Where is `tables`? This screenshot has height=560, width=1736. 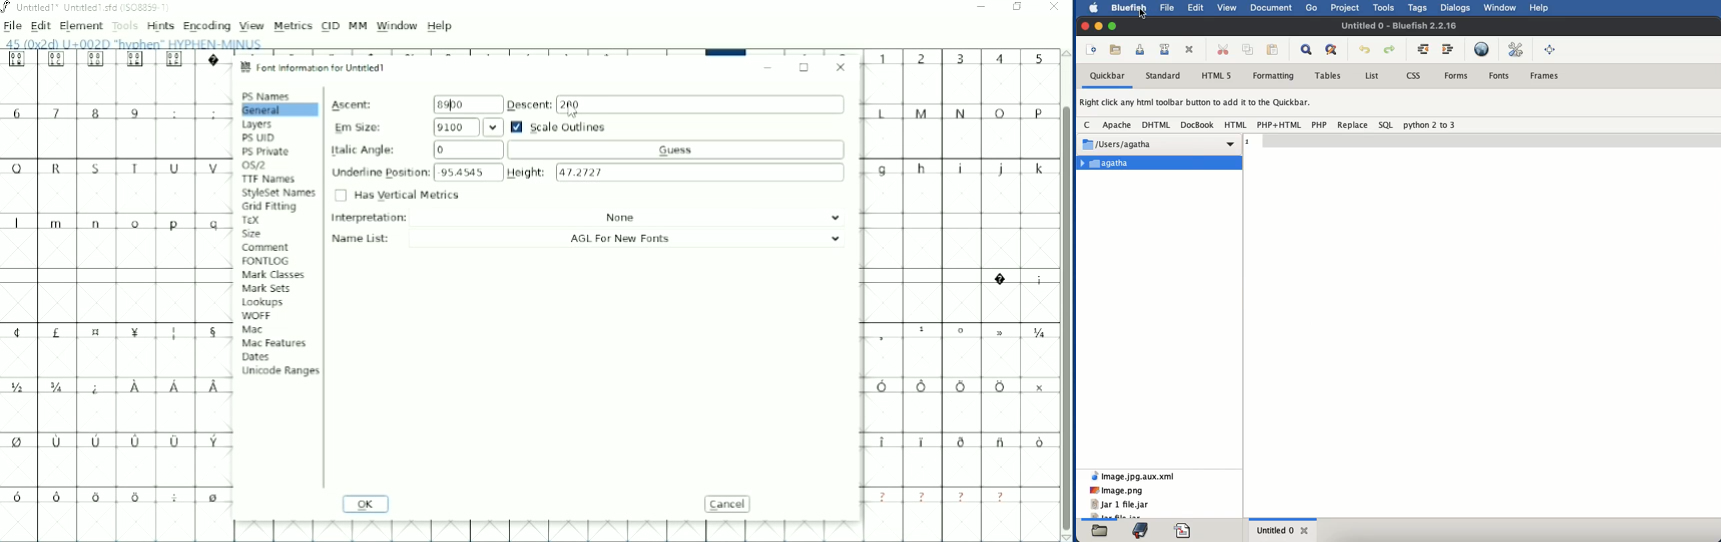 tables is located at coordinates (1332, 75).